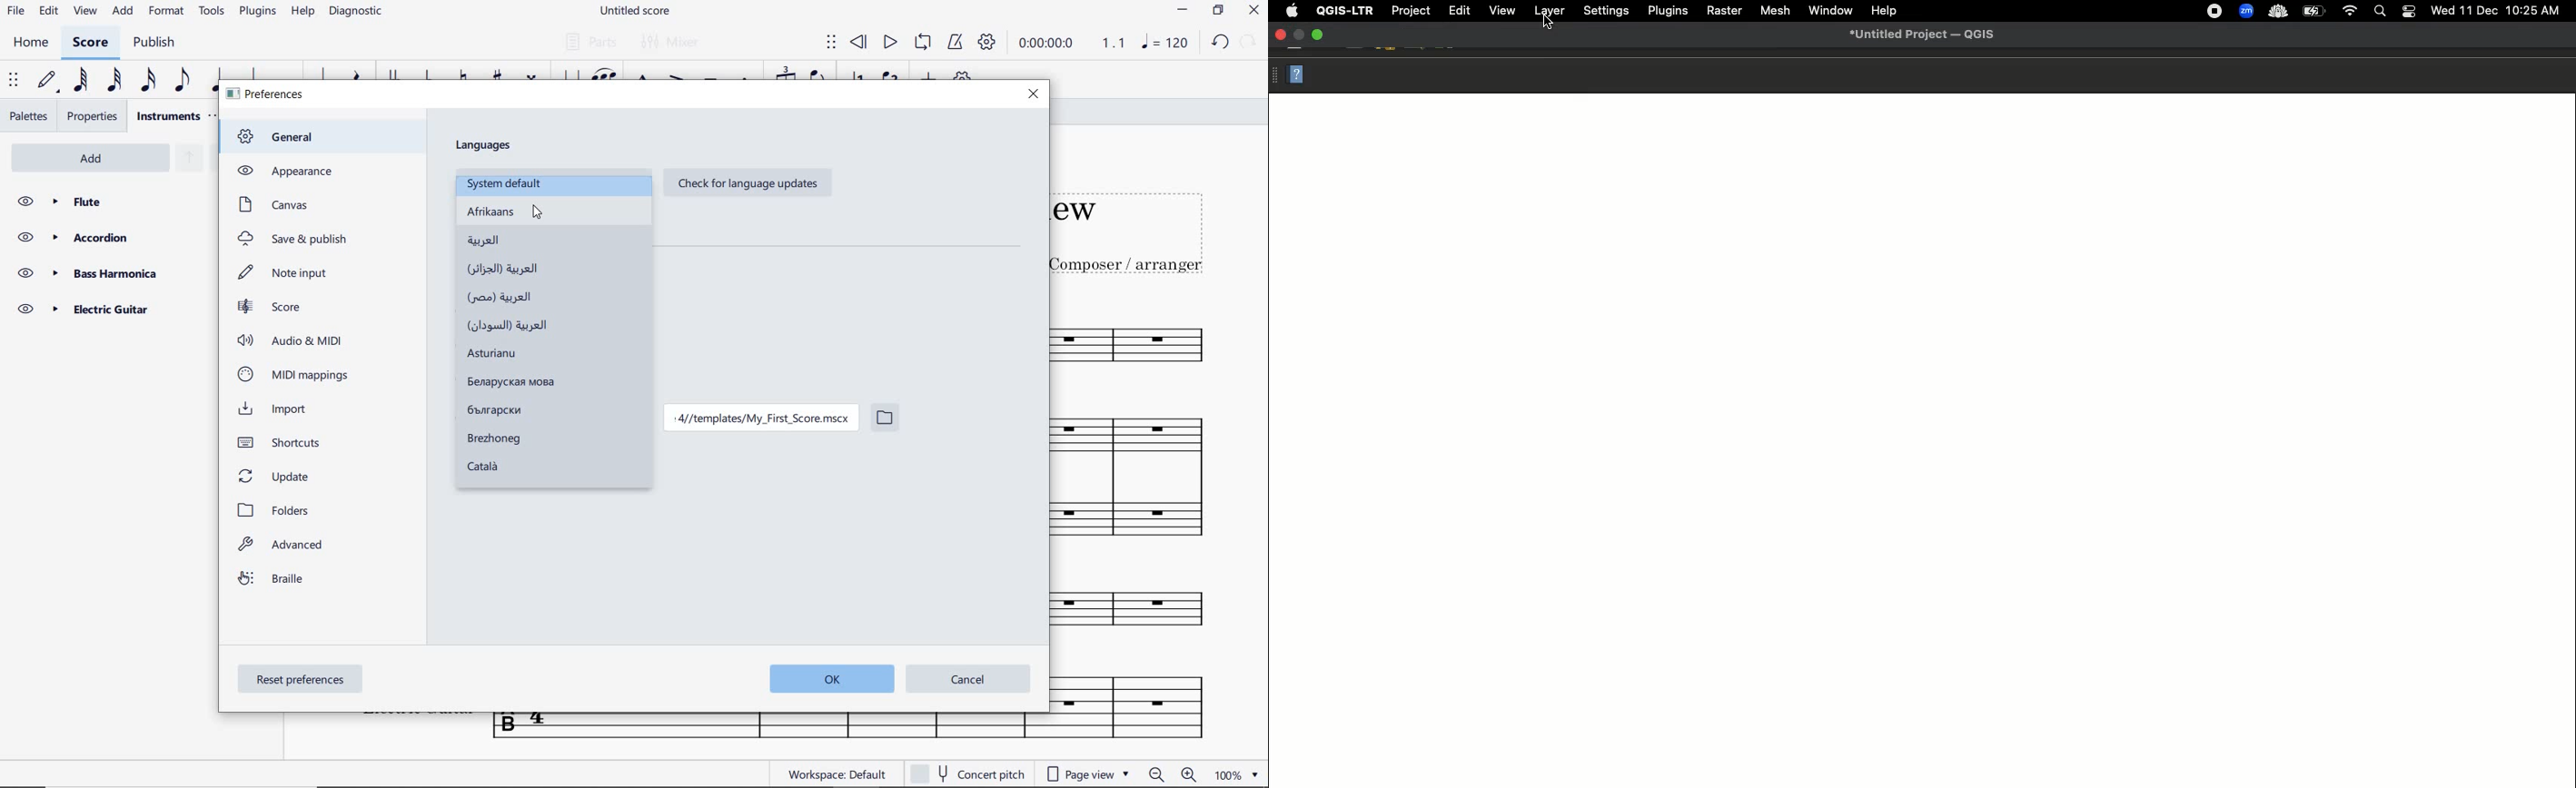 The height and width of the screenshot is (812, 2576). Describe the element at coordinates (1050, 45) in the screenshot. I see `playback time` at that location.